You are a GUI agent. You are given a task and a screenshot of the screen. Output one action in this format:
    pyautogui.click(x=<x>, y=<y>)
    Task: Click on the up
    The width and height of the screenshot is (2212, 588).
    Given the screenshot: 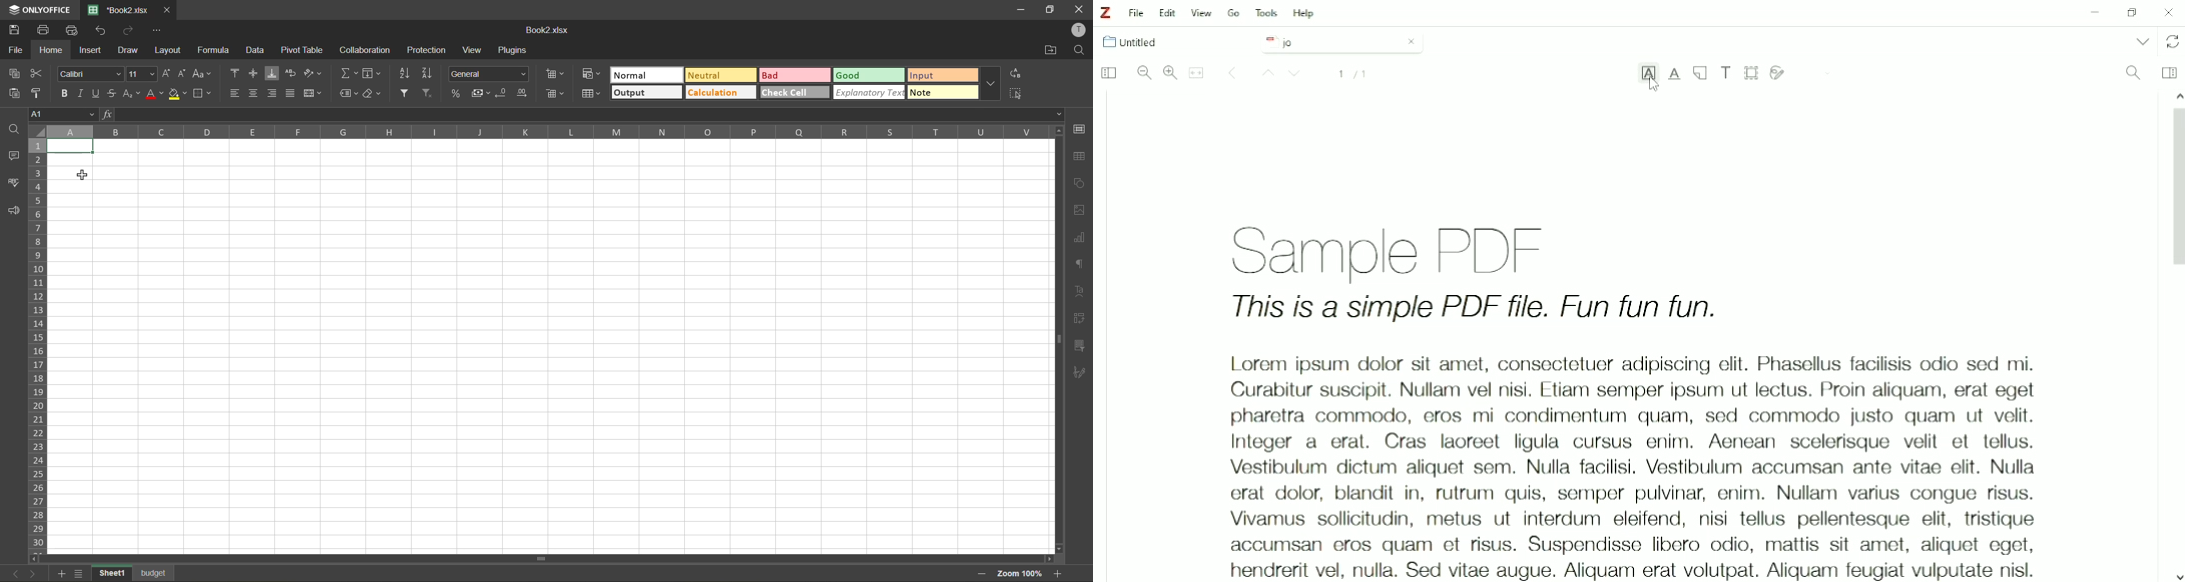 What is the action you would take?
    pyautogui.click(x=2175, y=94)
    